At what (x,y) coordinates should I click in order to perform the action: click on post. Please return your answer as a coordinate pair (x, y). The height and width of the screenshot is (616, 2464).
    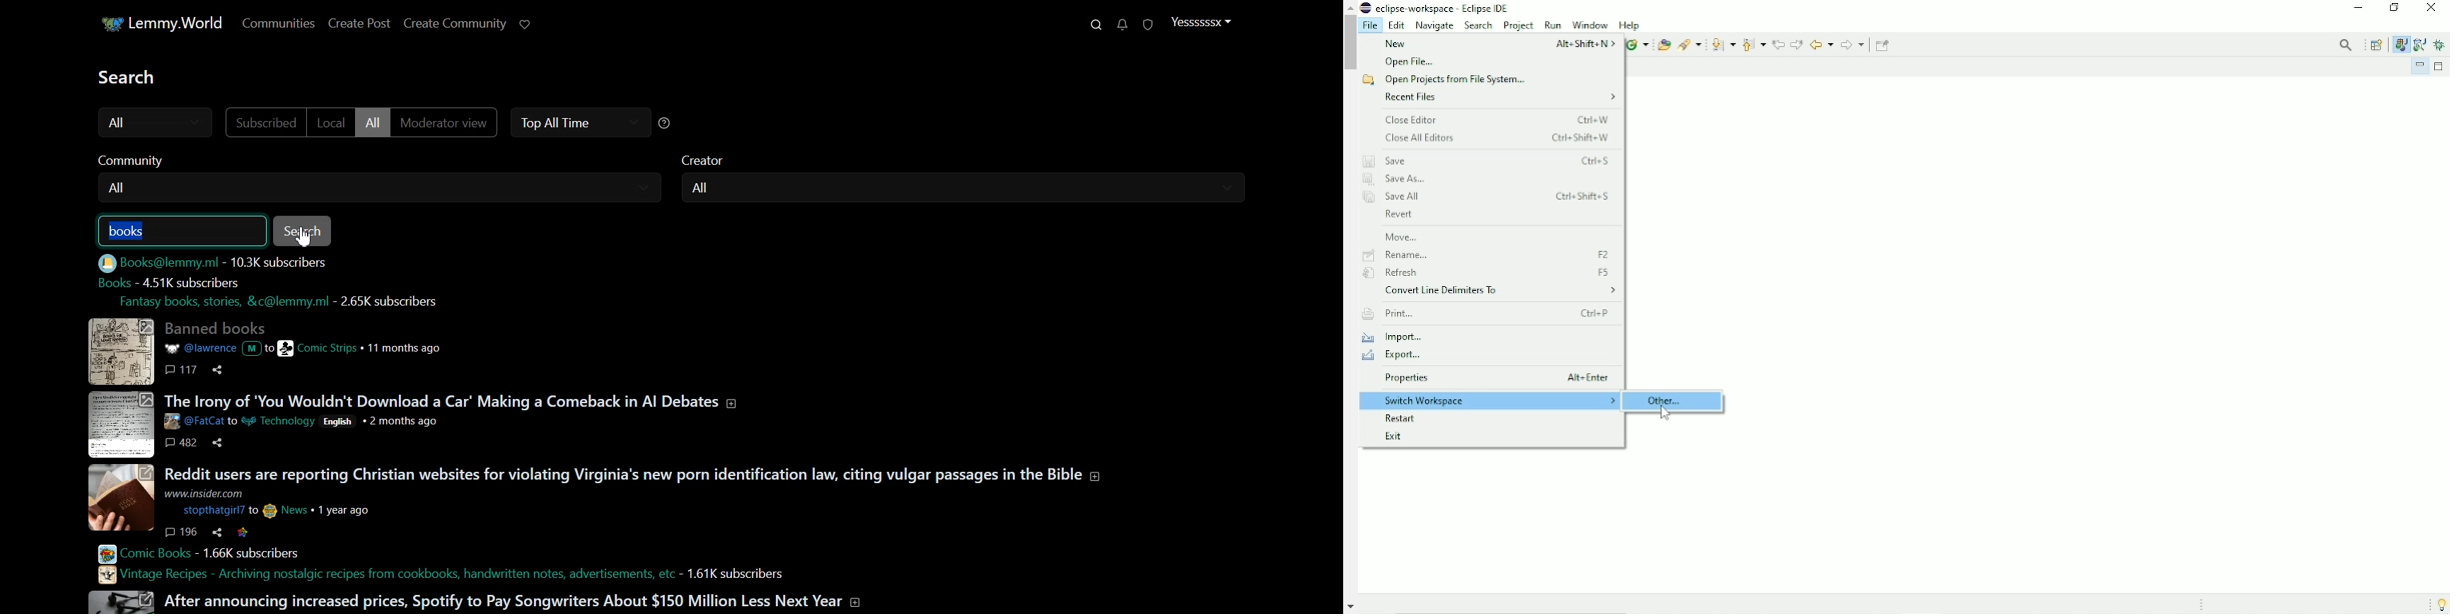
    Looking at the image, I should click on (640, 471).